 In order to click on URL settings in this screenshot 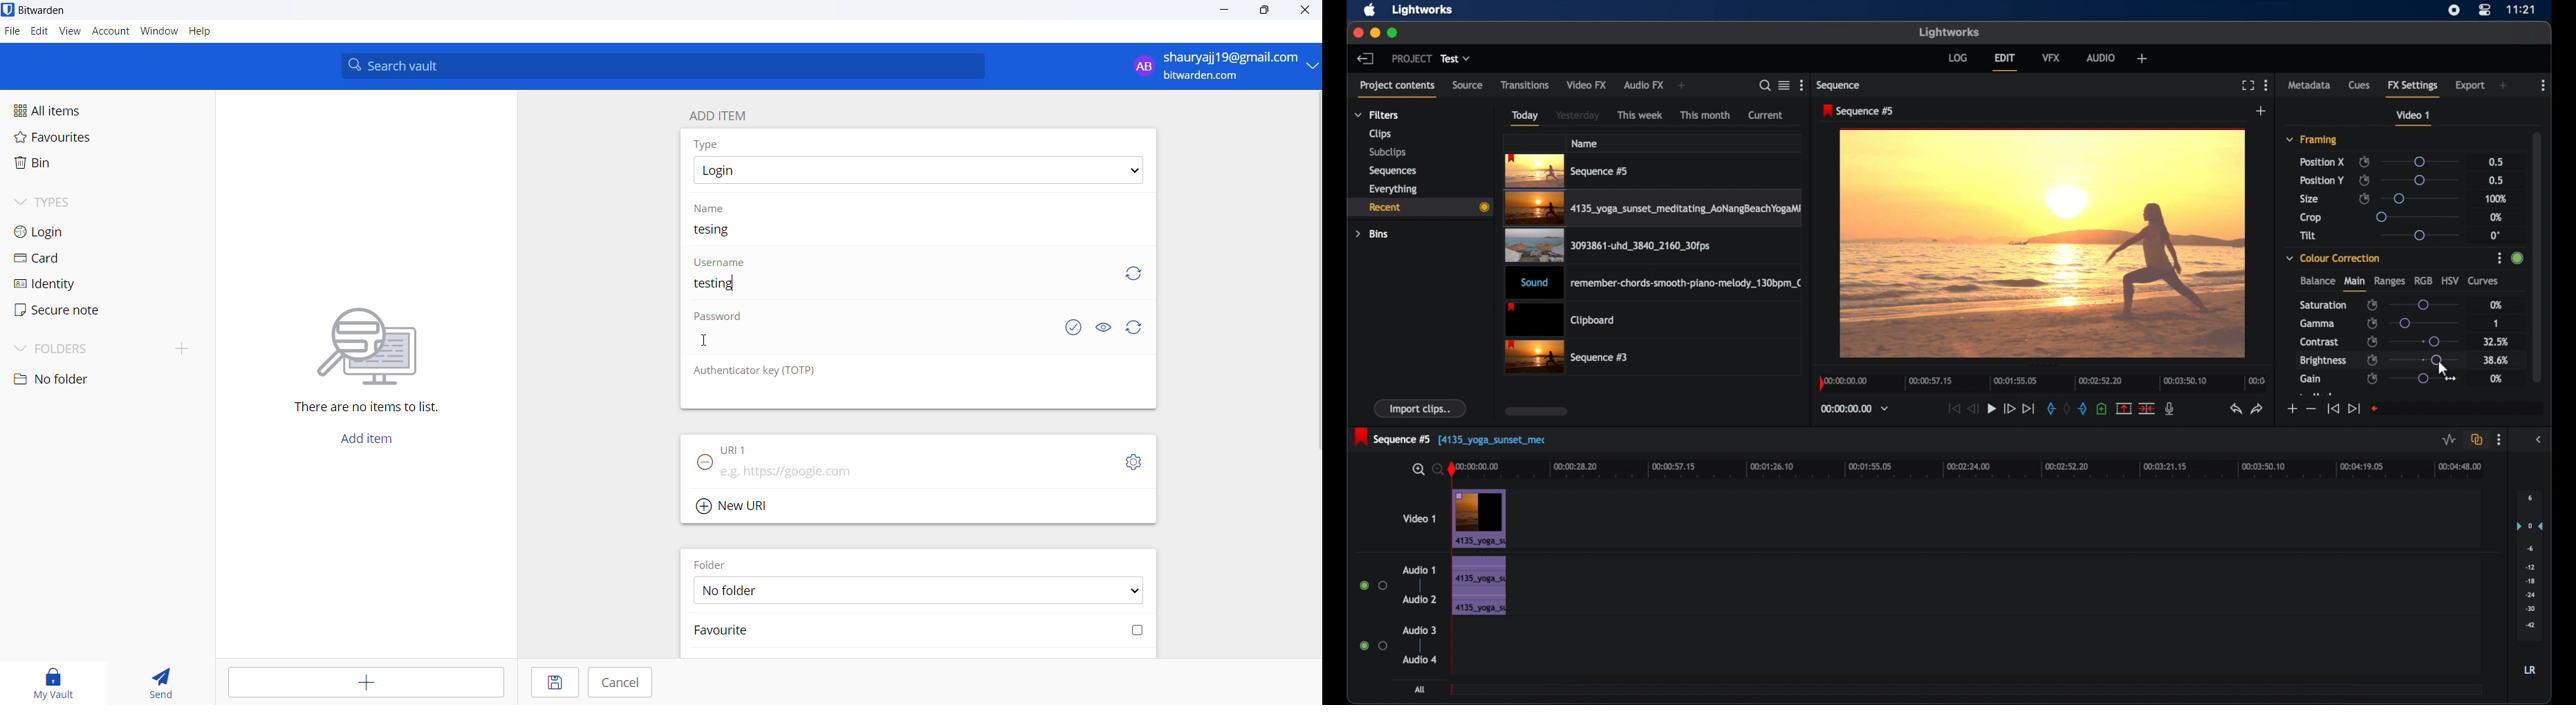, I will do `click(1136, 463)`.